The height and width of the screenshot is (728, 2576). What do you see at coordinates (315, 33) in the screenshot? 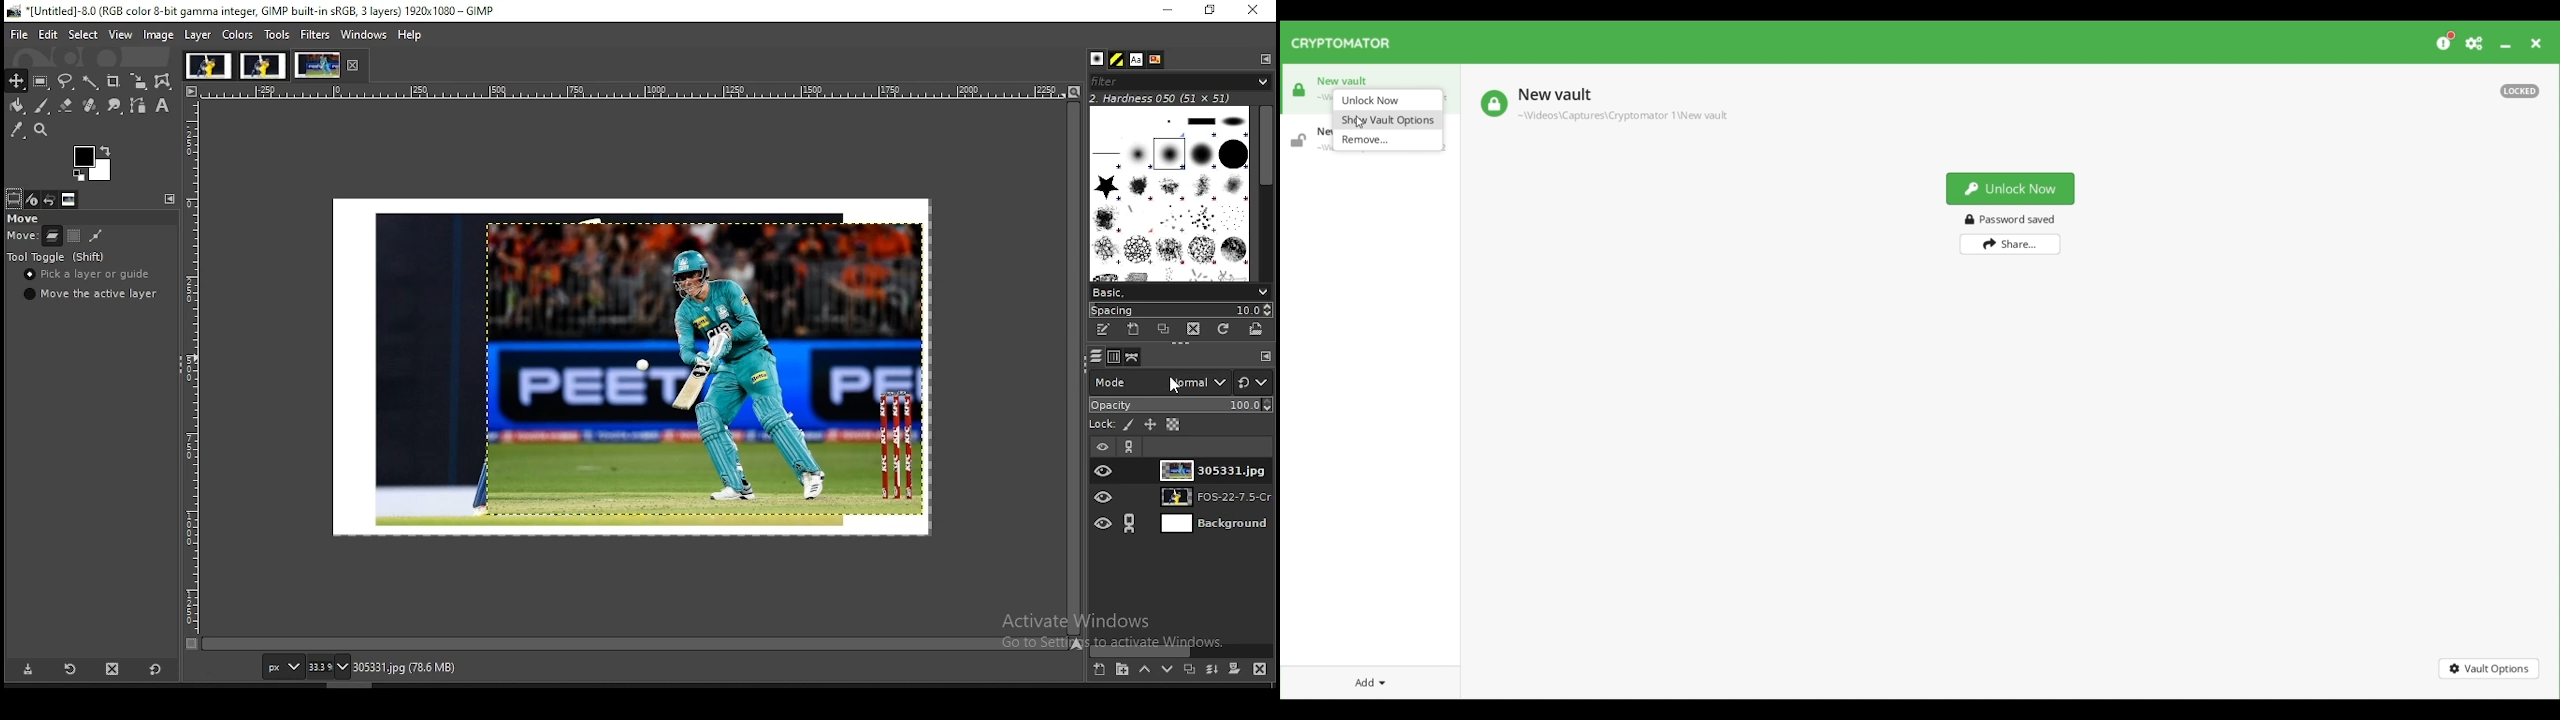
I see `filters` at bounding box center [315, 33].